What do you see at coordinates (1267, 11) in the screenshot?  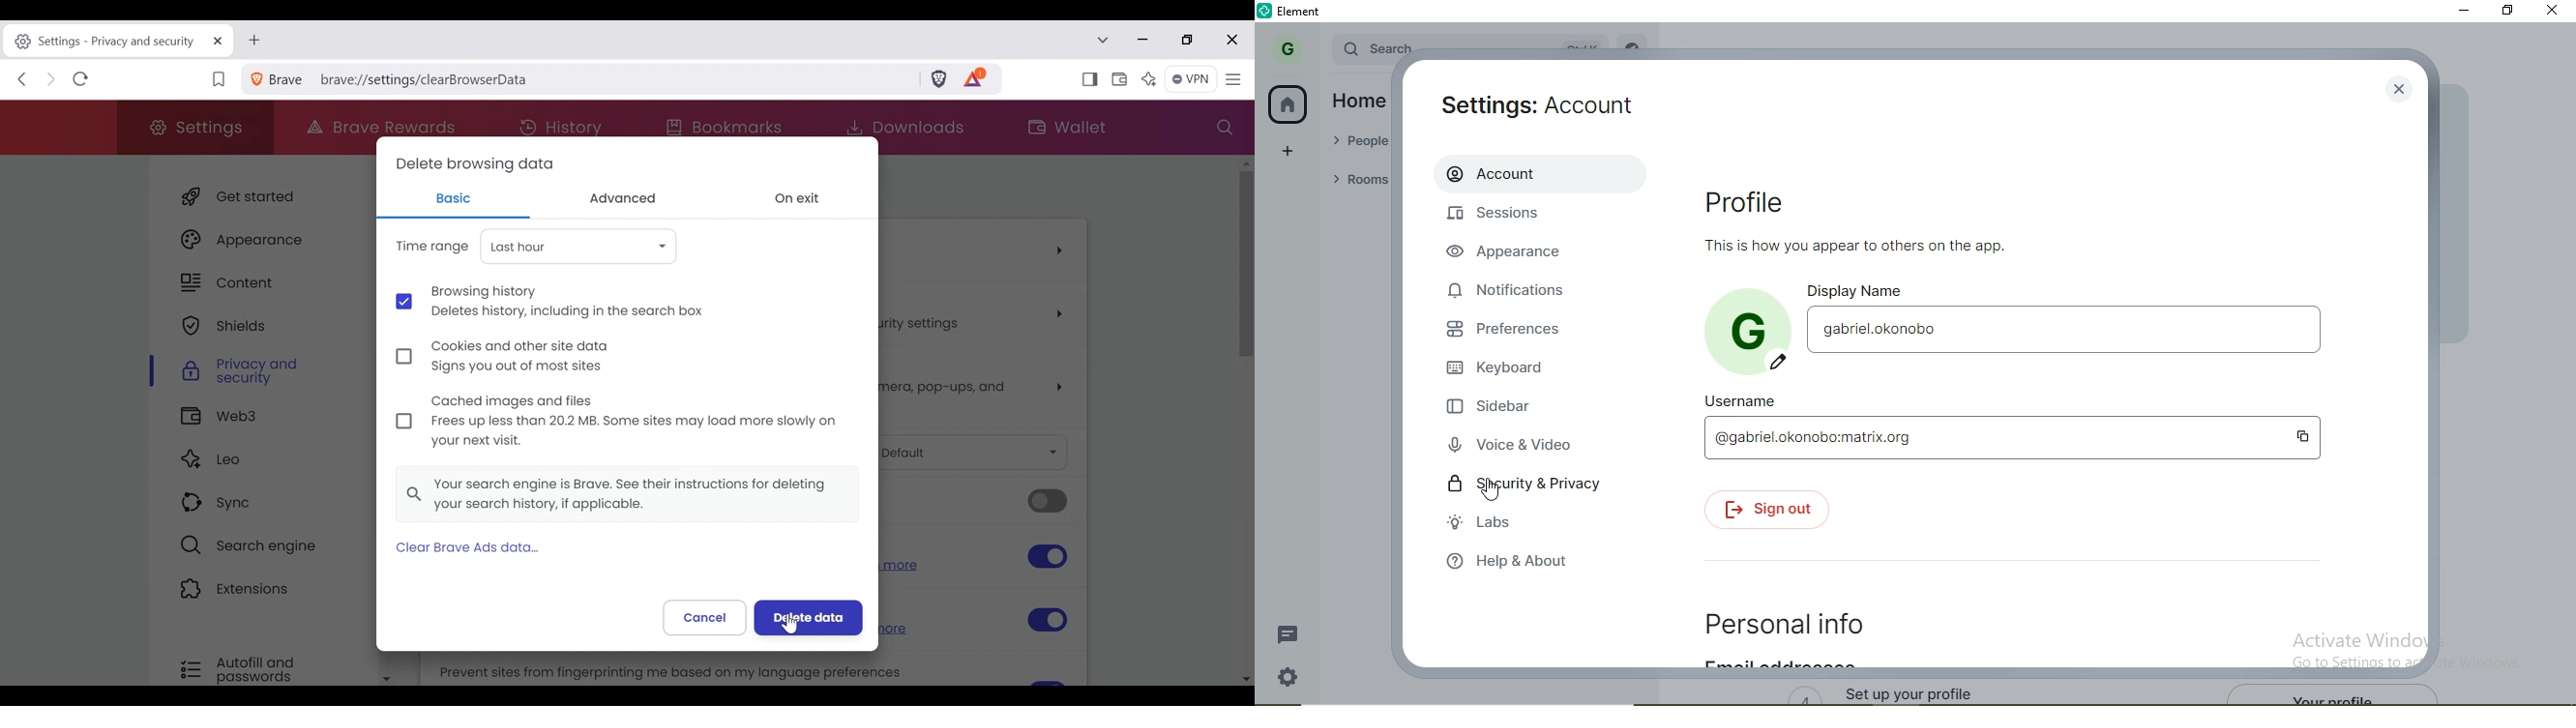 I see `element logo` at bounding box center [1267, 11].